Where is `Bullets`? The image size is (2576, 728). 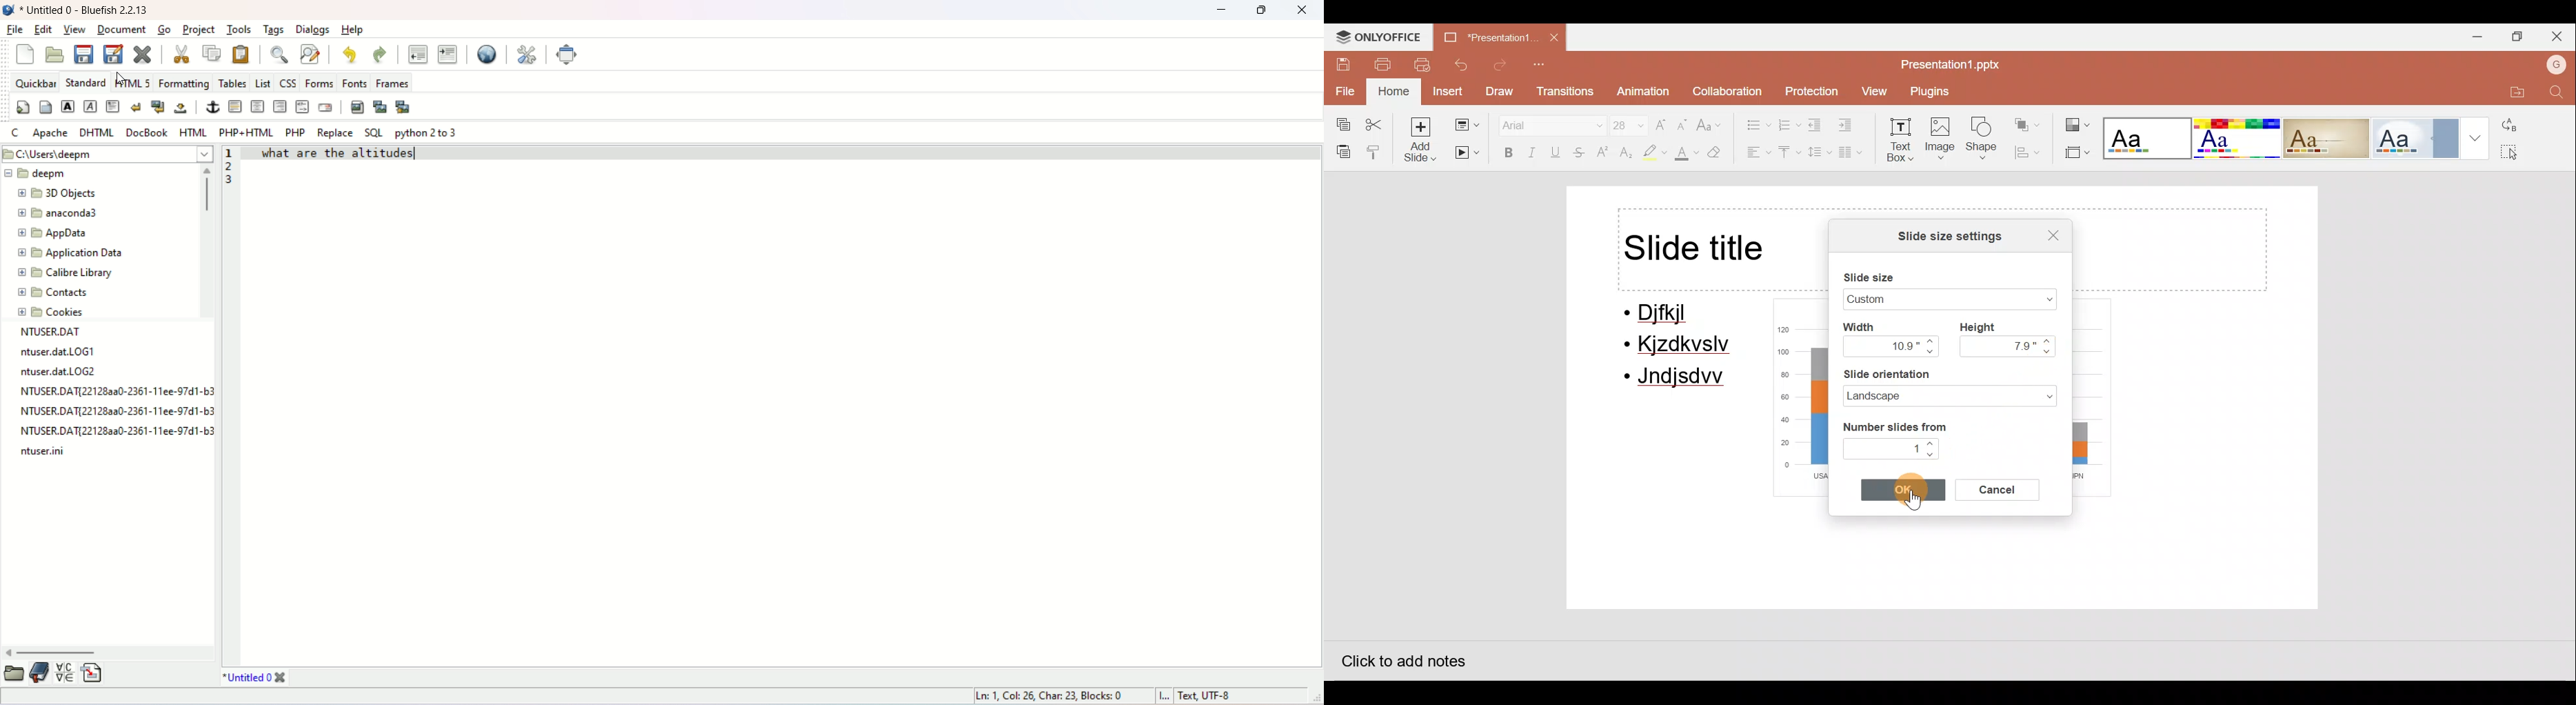
Bullets is located at coordinates (1752, 121).